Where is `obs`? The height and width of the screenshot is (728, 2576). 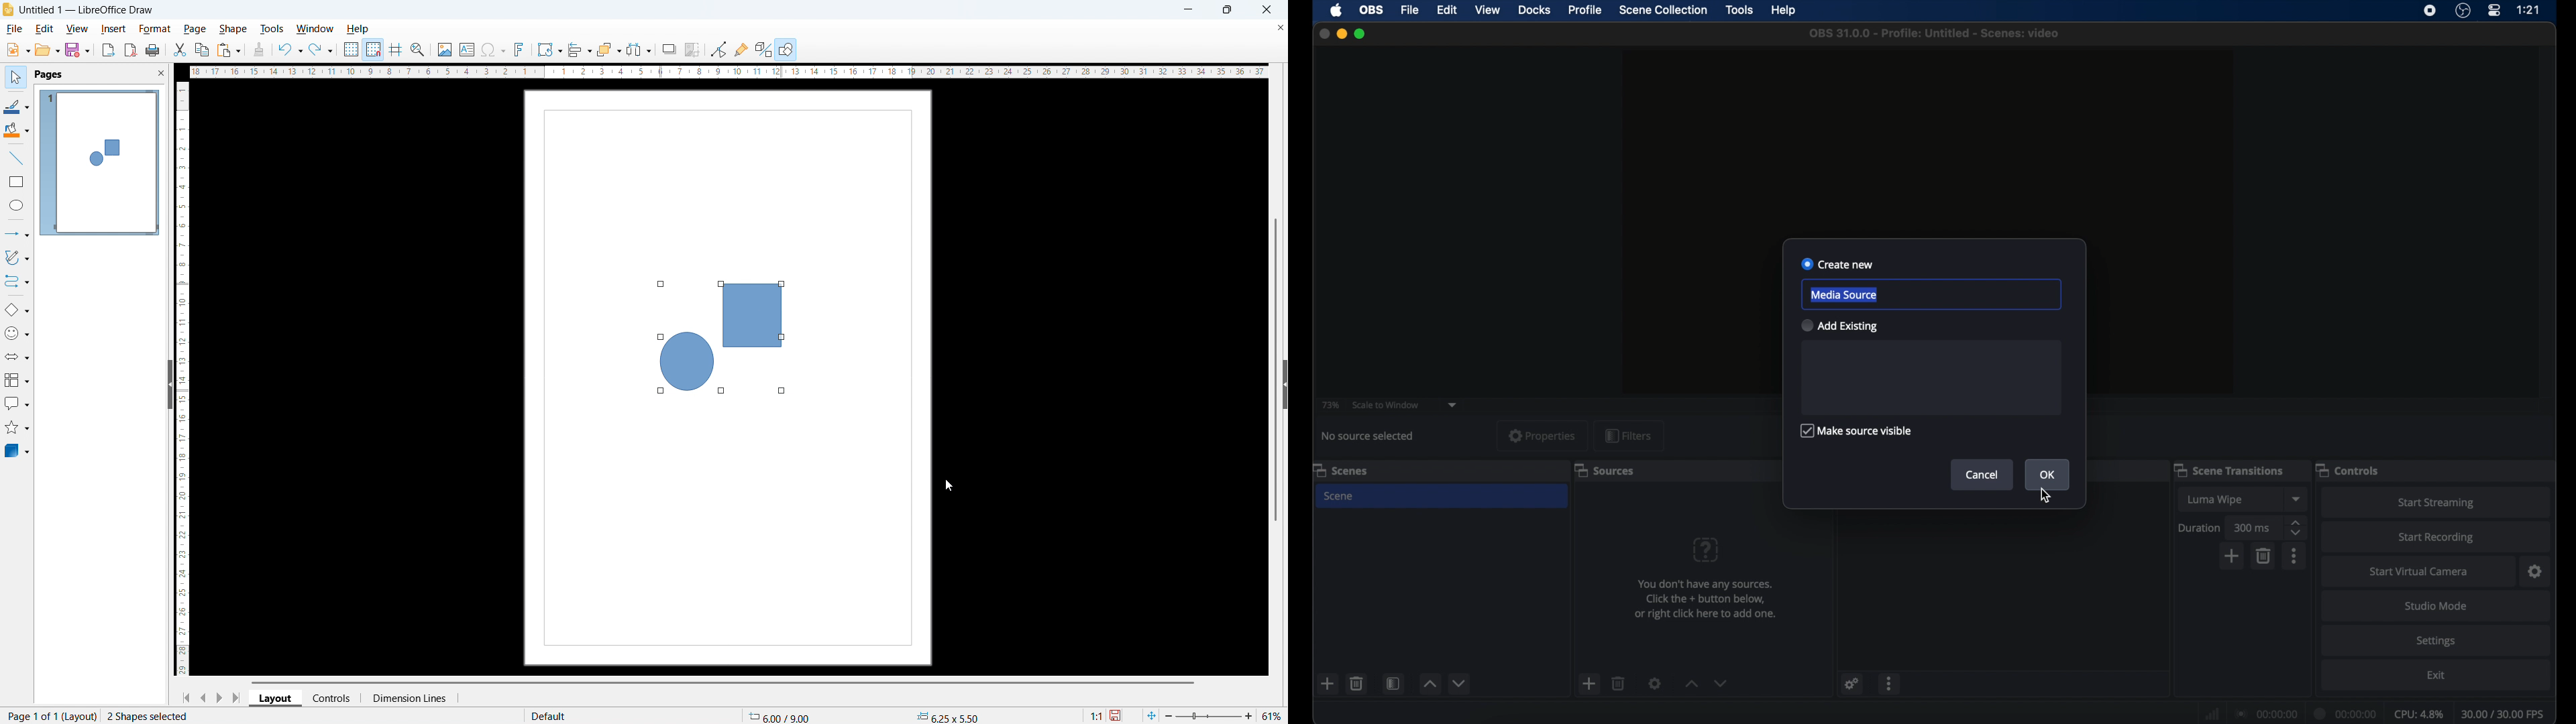 obs is located at coordinates (1372, 10).